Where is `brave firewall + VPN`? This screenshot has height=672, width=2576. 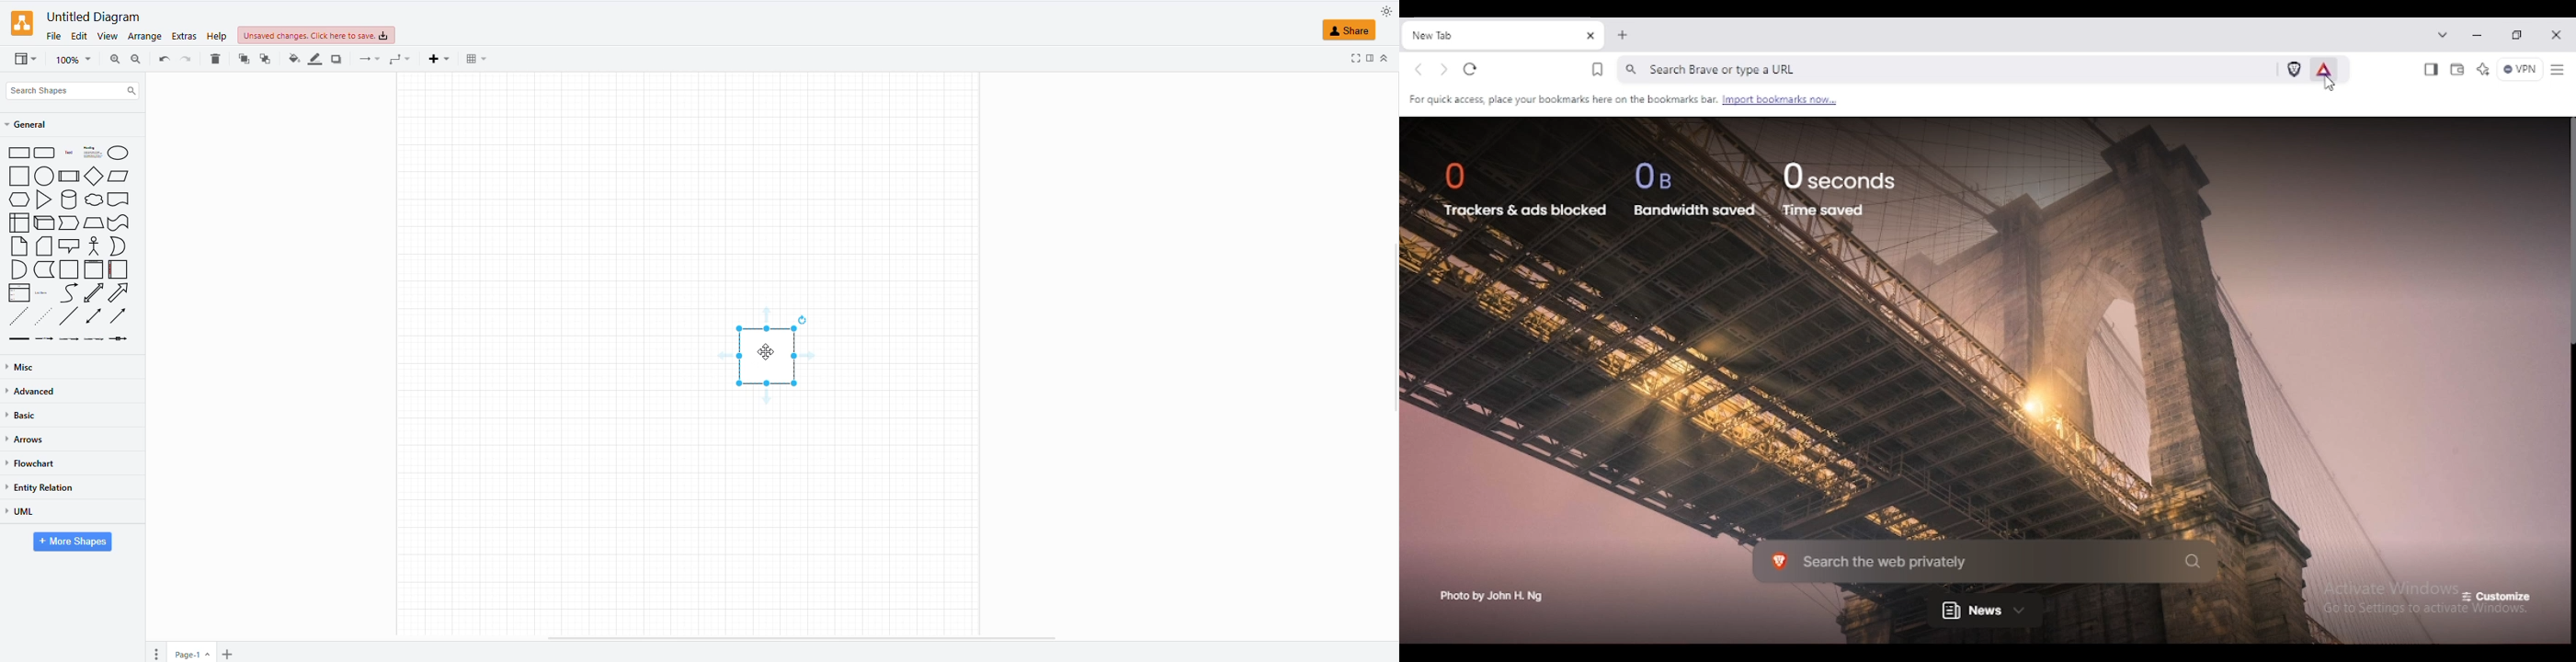
brave firewall + VPN is located at coordinates (2519, 69).